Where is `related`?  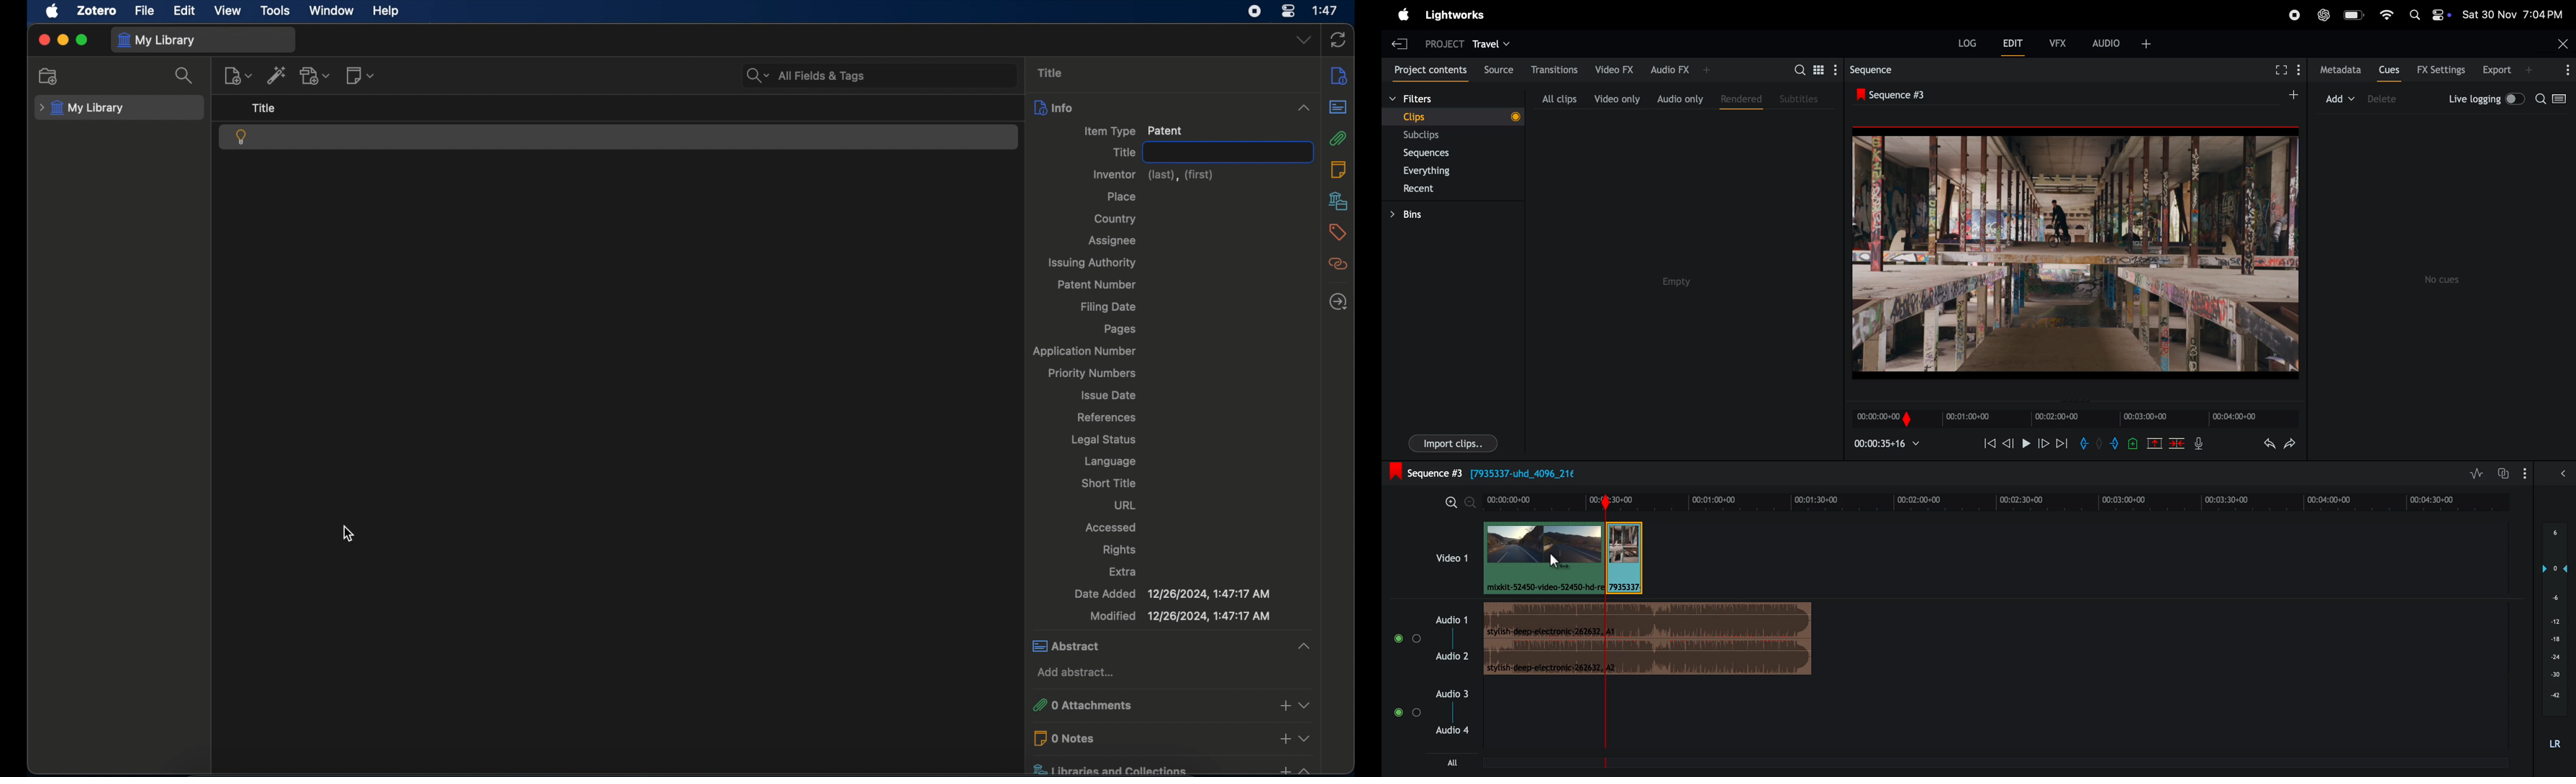
related is located at coordinates (1338, 264).